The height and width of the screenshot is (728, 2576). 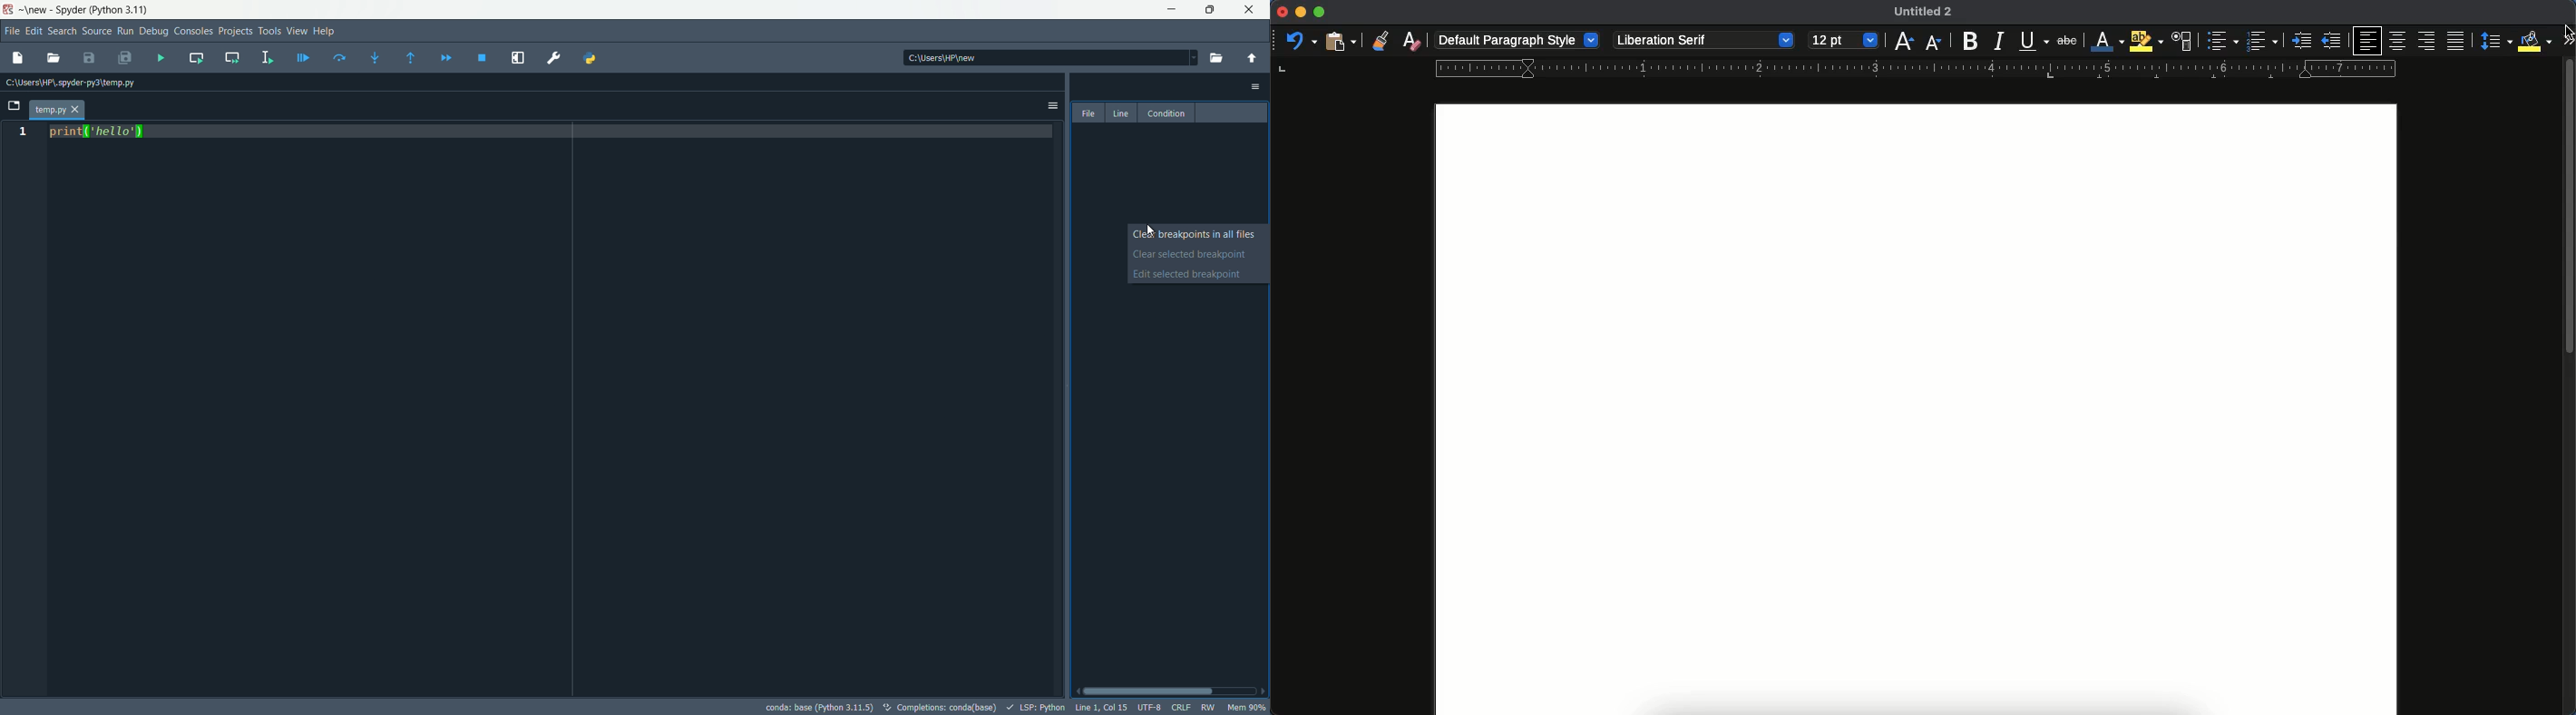 What do you see at coordinates (1121, 114) in the screenshot?
I see `line` at bounding box center [1121, 114].